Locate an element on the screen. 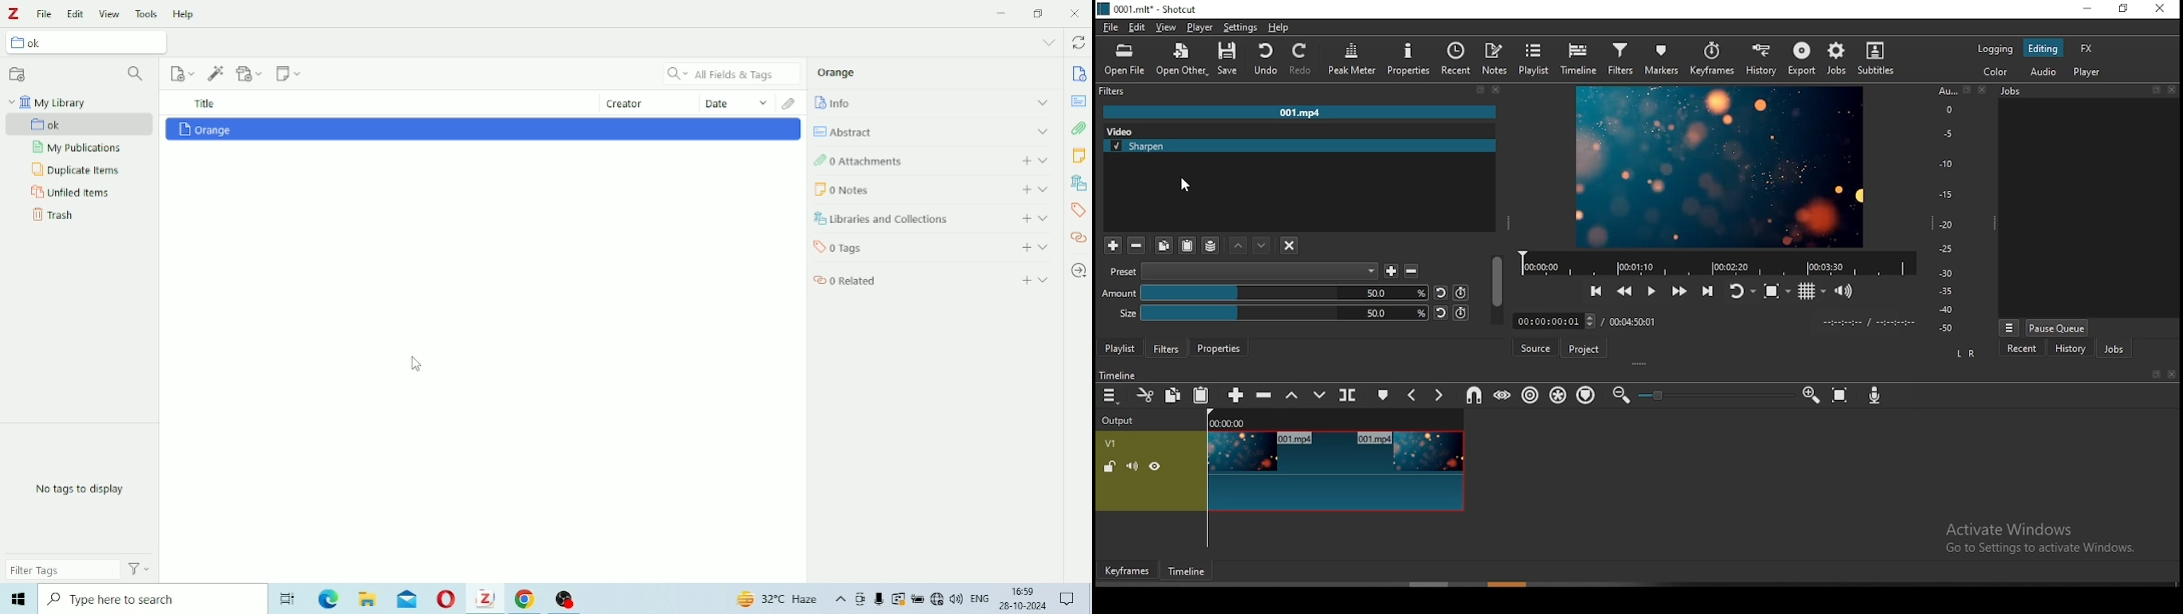 The height and width of the screenshot is (616, 2184). 0001. mit" - Shotcut is located at coordinates (1150, 9).